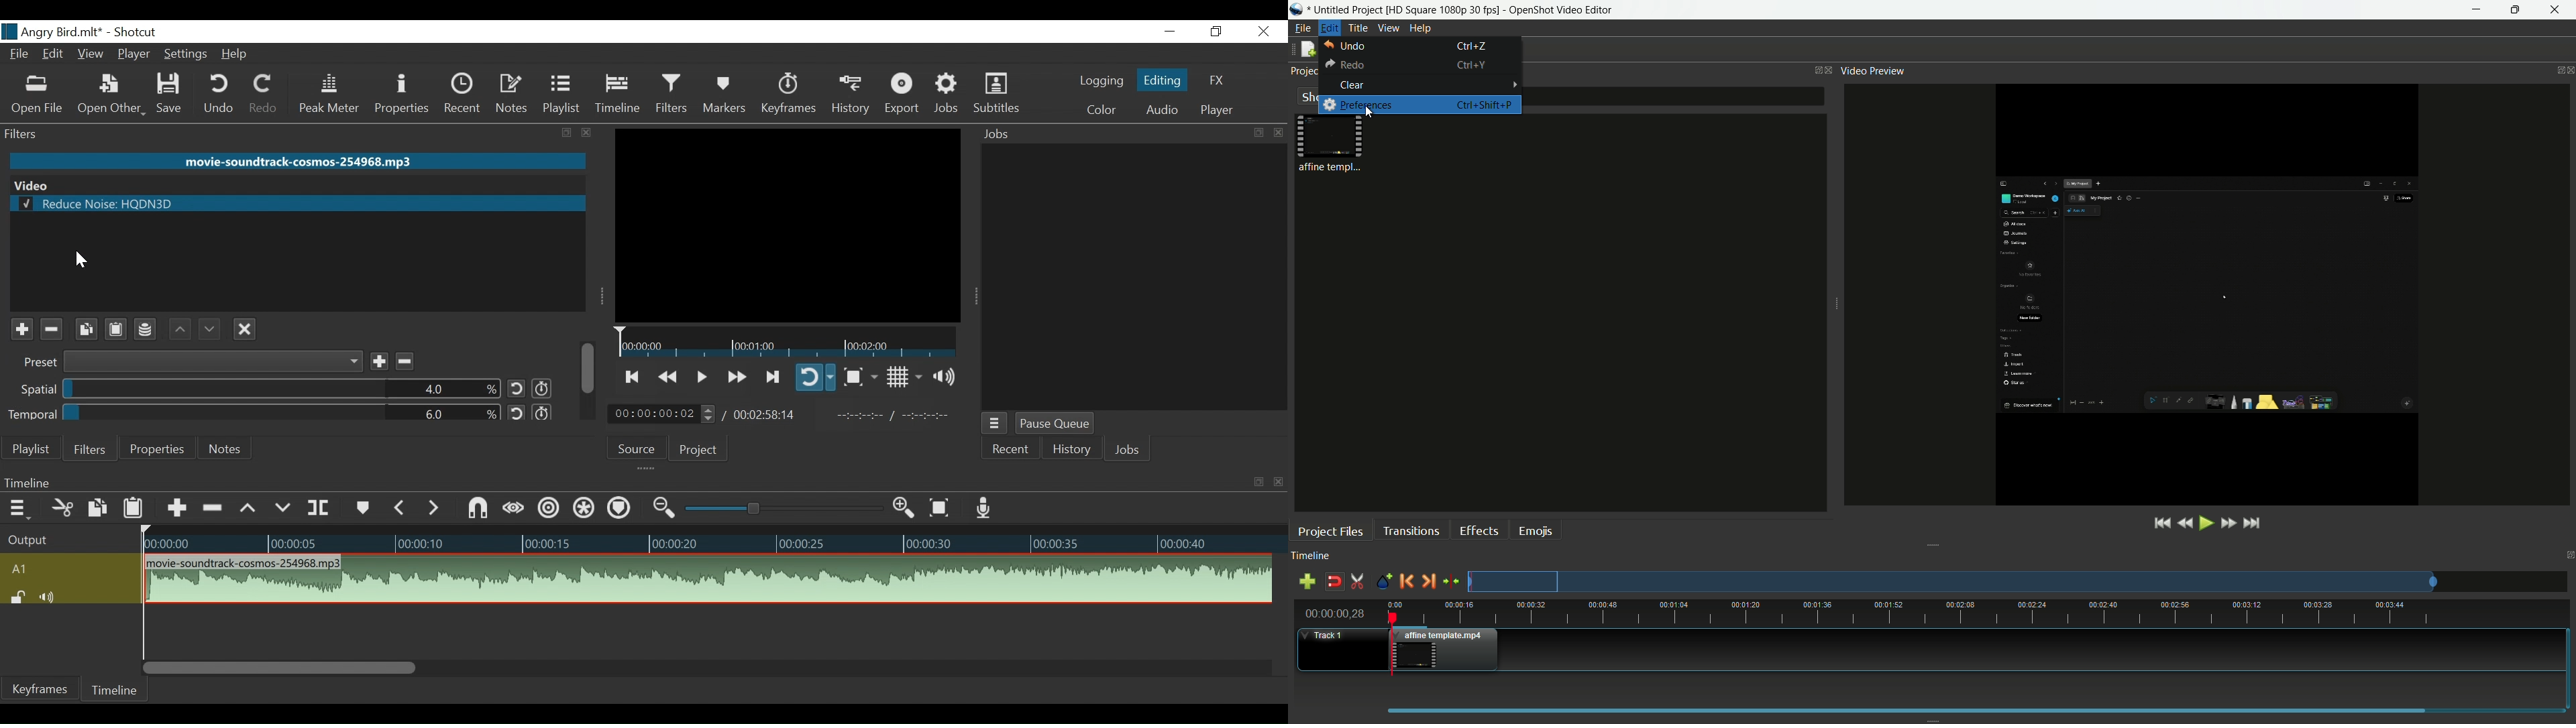  Describe the element at coordinates (87, 450) in the screenshot. I see `Filters` at that location.